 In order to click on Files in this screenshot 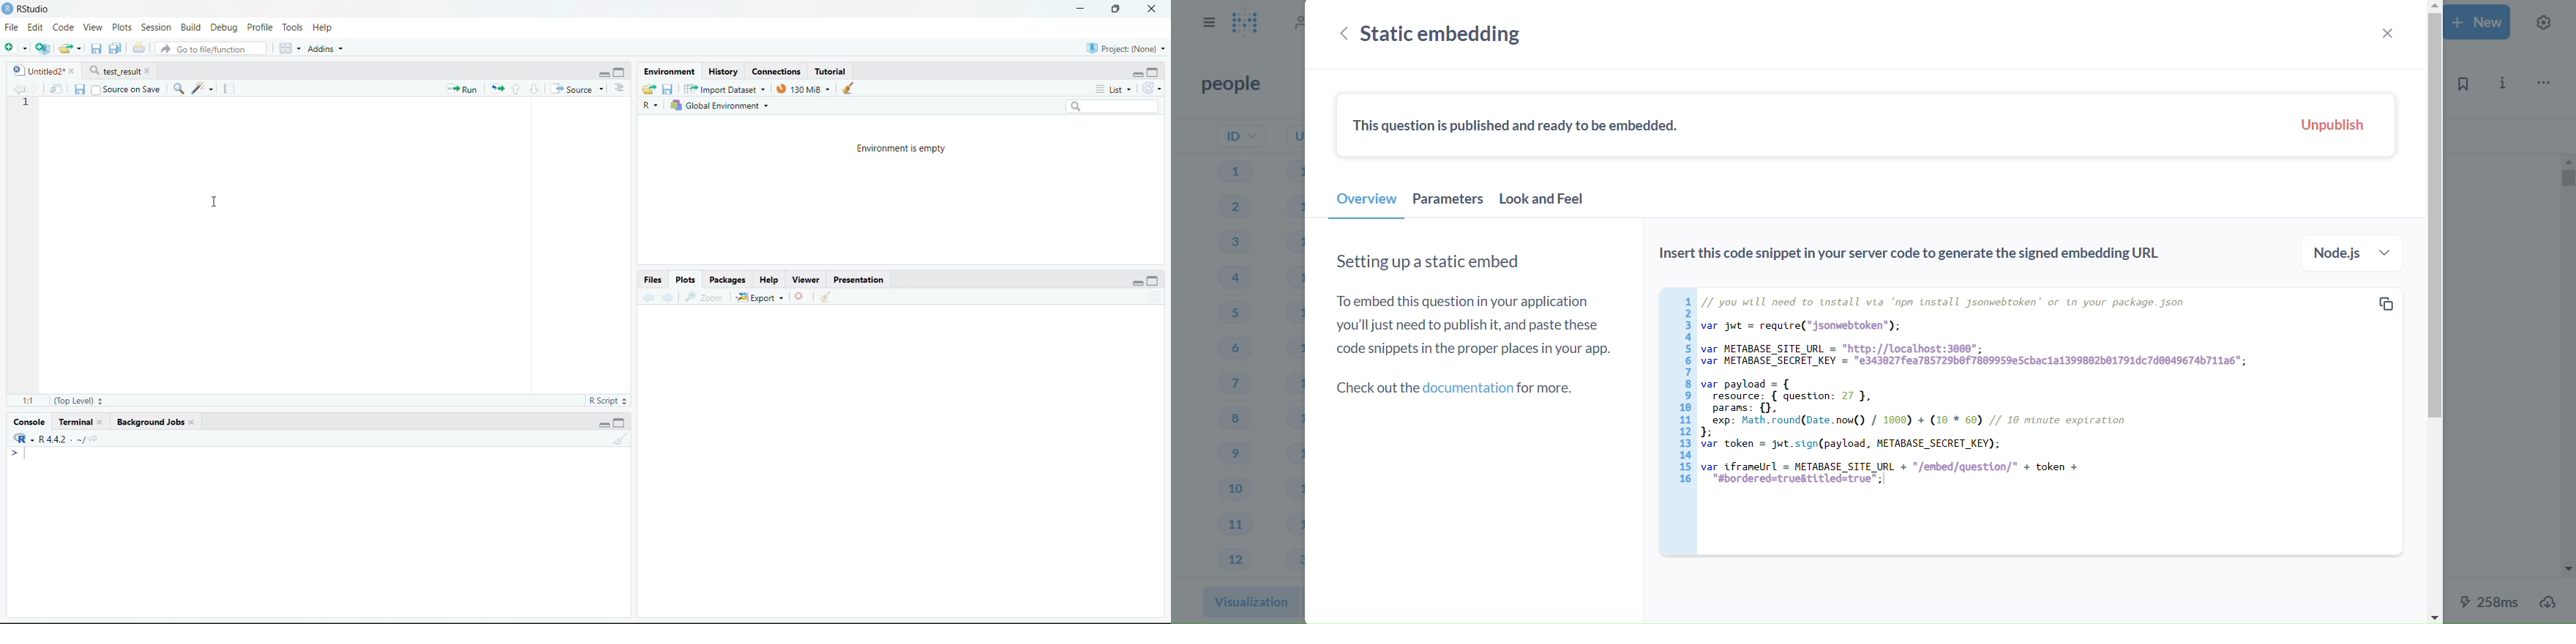, I will do `click(653, 279)`.